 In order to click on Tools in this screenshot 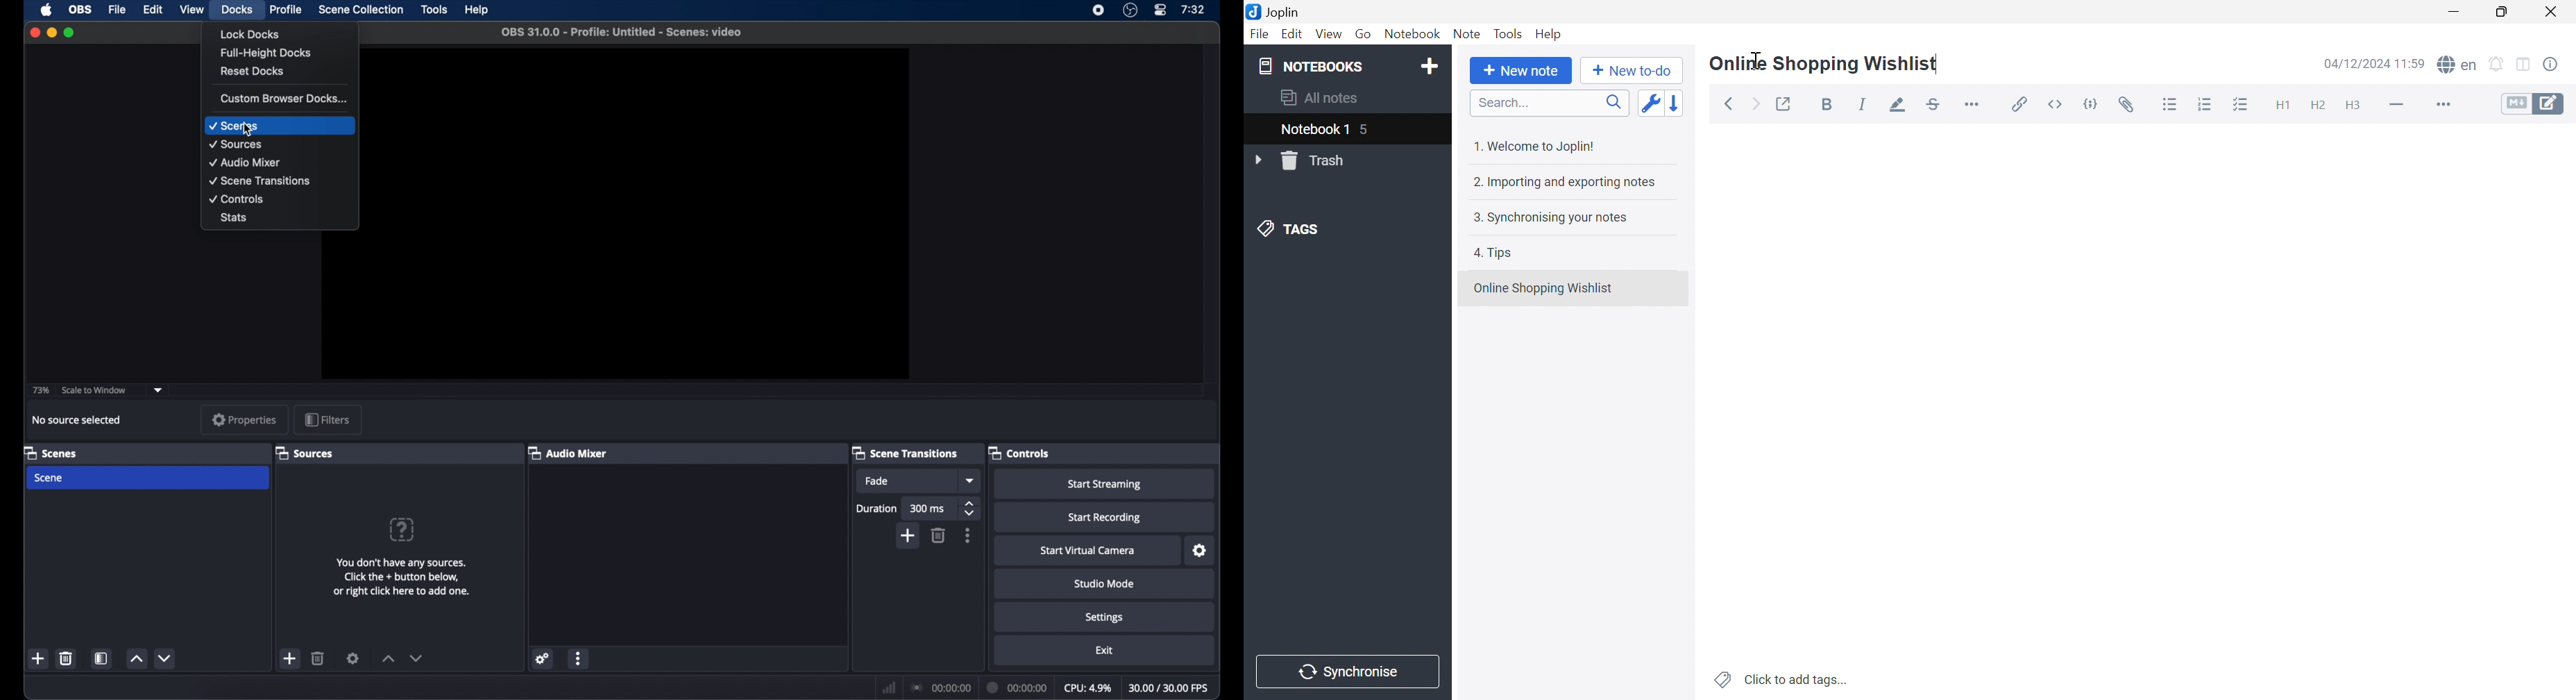, I will do `click(1509, 33)`.